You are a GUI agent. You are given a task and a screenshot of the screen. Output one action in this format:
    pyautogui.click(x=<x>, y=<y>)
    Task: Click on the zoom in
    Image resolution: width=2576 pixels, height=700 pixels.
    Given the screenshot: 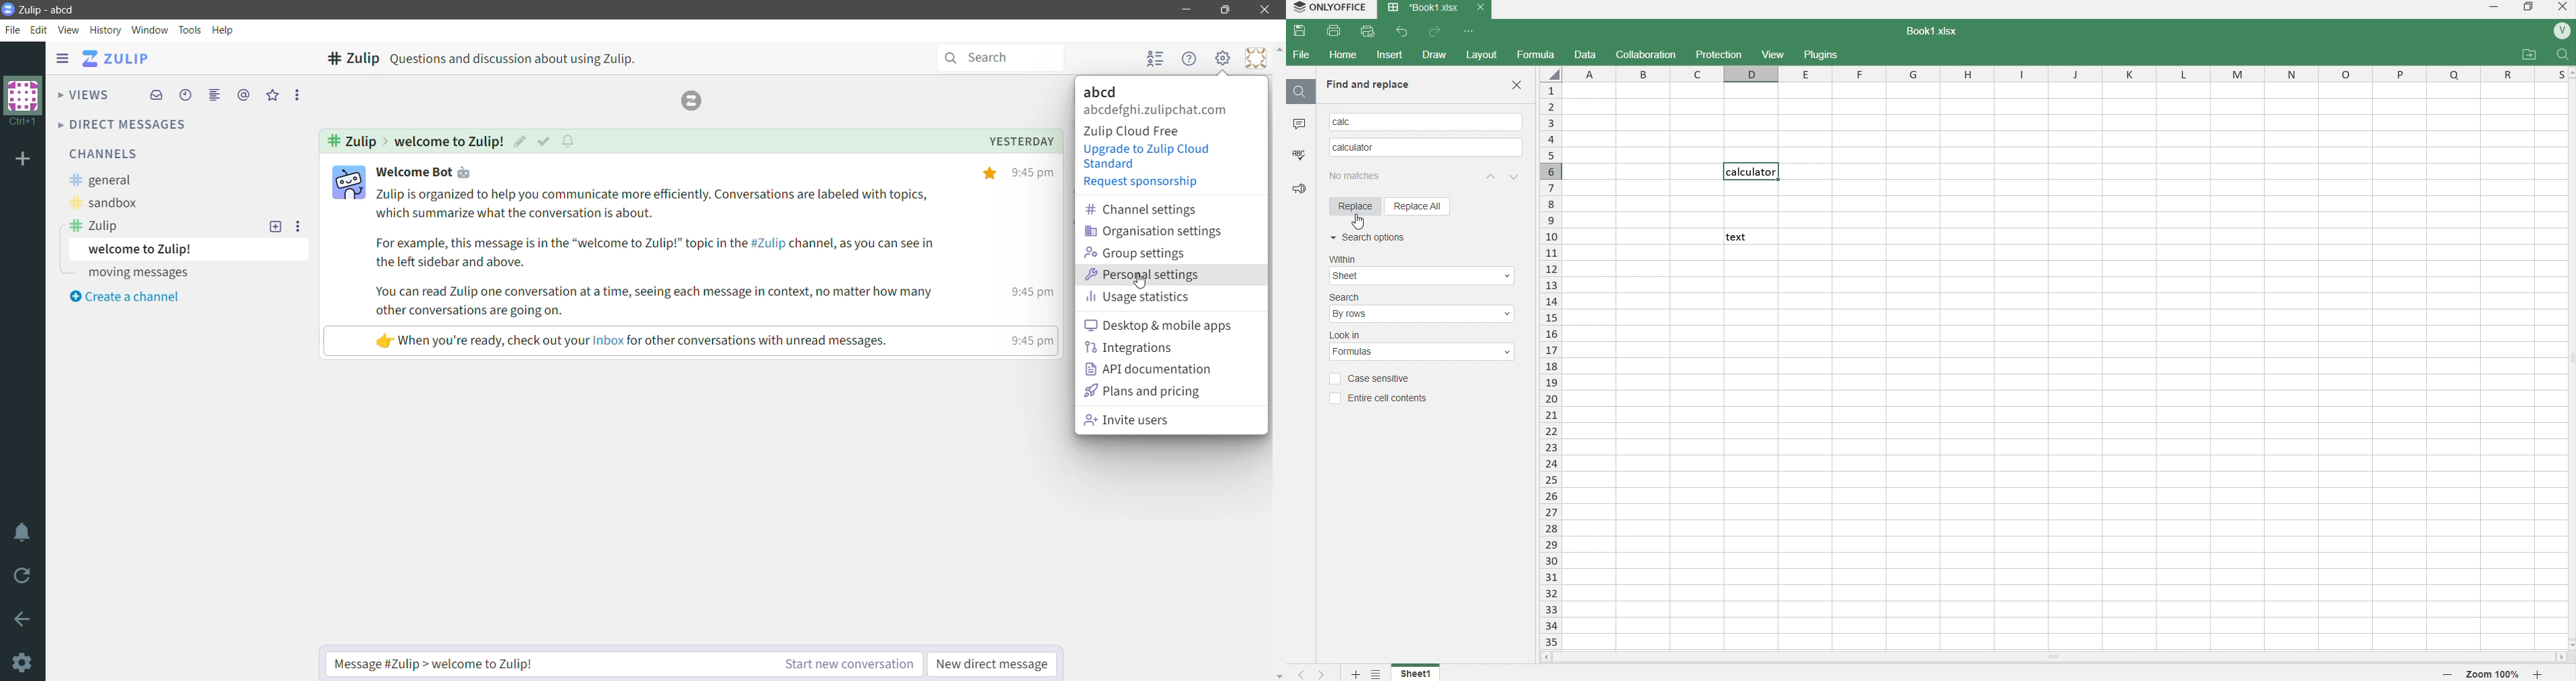 What is the action you would take?
    pyautogui.click(x=2540, y=674)
    